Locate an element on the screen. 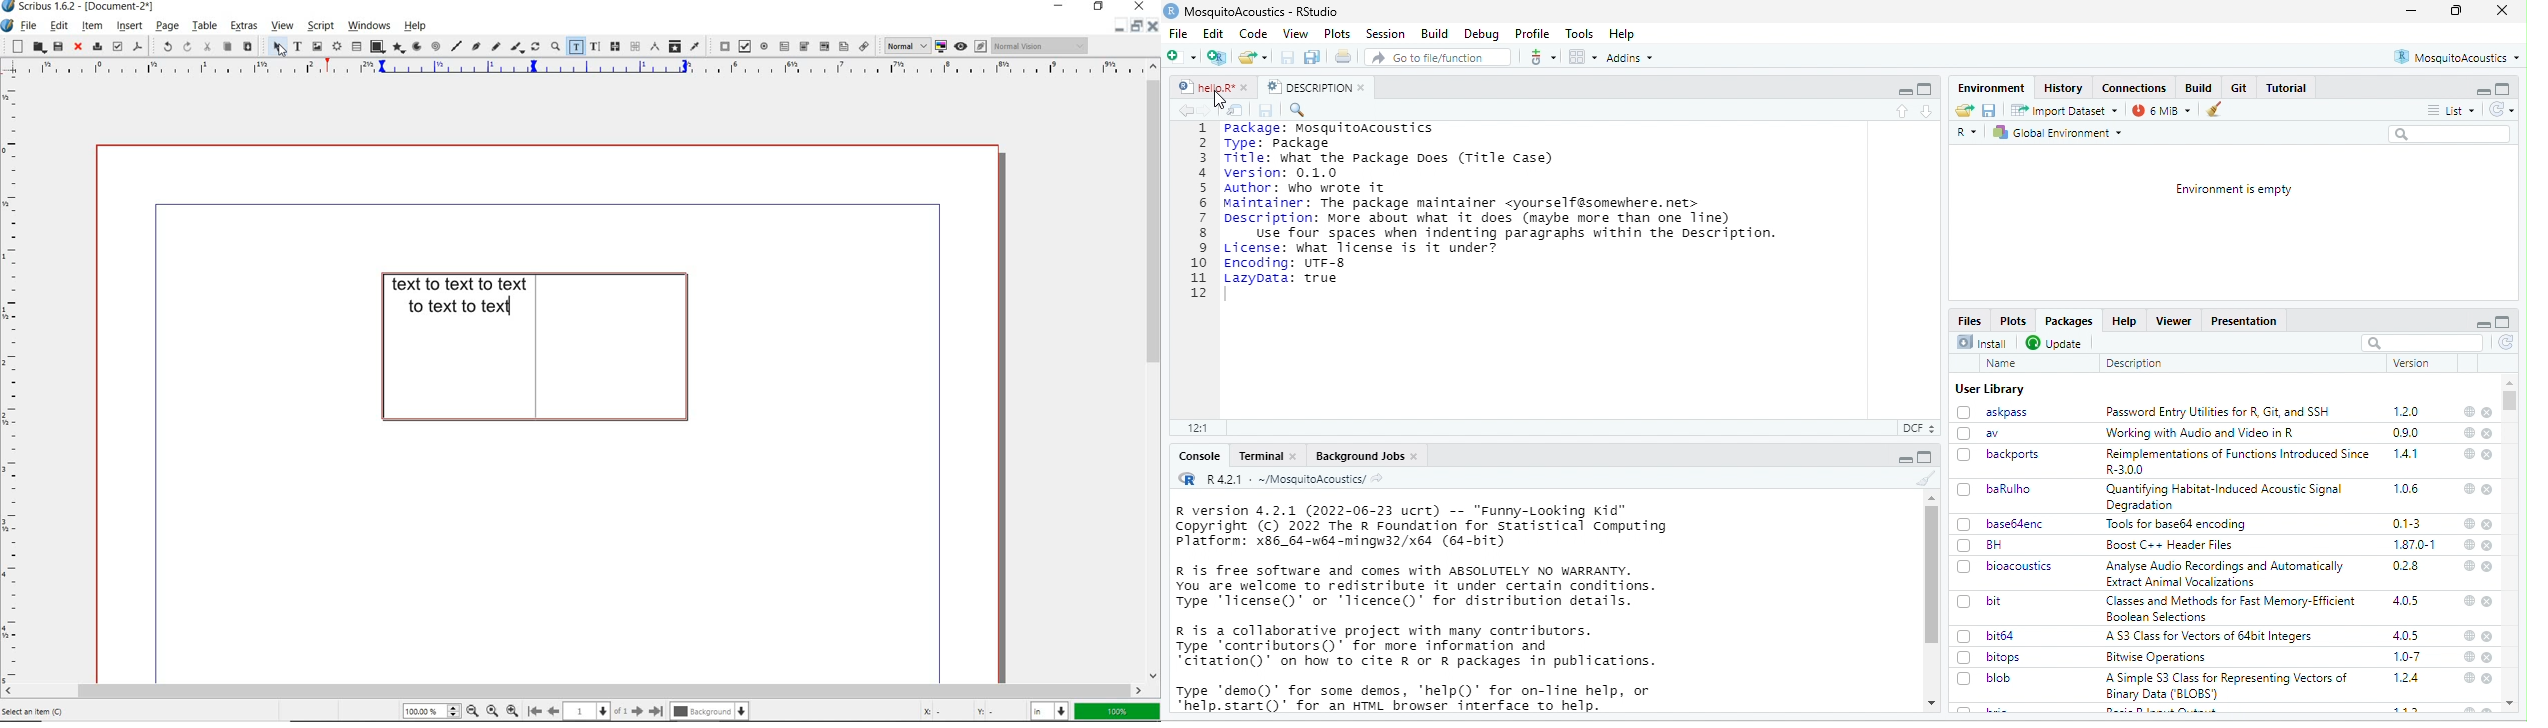 The height and width of the screenshot is (728, 2548). Package: MosquitoAcoustics Type: PackageTitle: what the package Does (Title Case)version: 0.1.0Author: who wrote itMaintainer: The package maintainer <yourself@somewhere.net>Description: More about what it does (maybe more than one line)use four spaces when indenting paragraphs within the pescription.License: what license is it under?encoding: UTF-8LazyData: true is located at coordinates (1505, 204).